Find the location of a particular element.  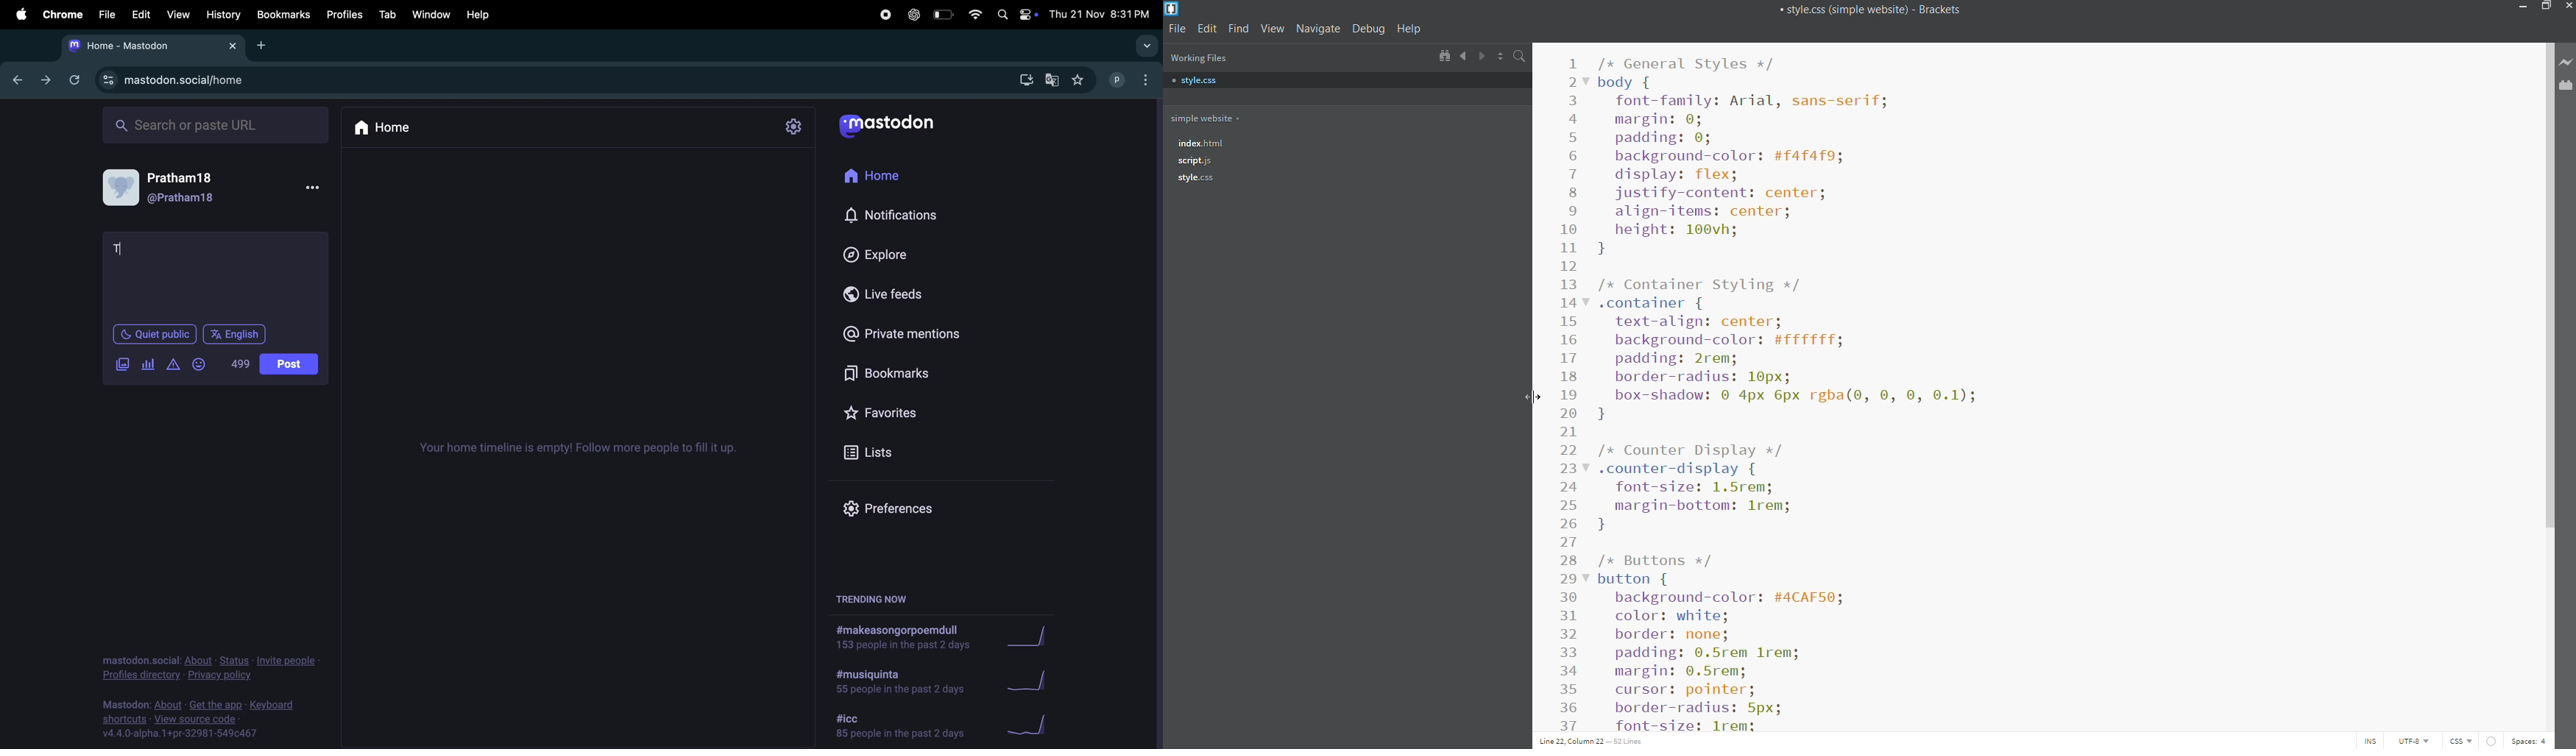

private mentions is located at coordinates (900, 335).